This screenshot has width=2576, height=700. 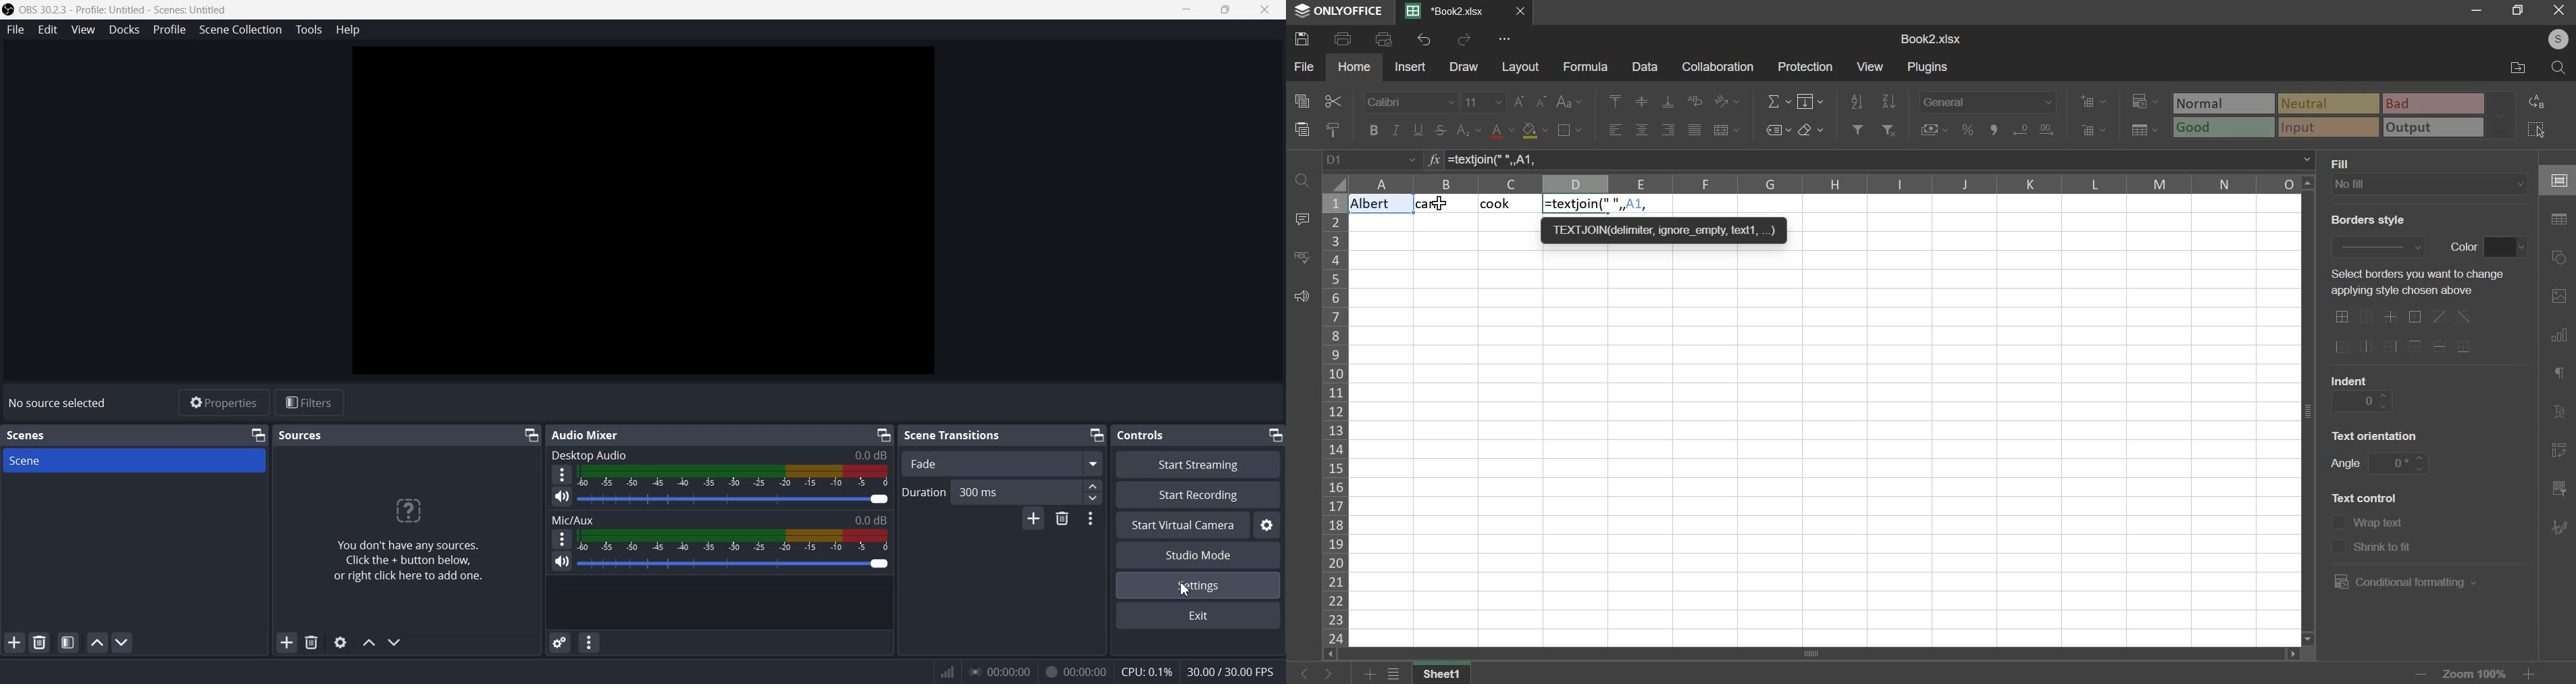 I want to click on You don't have any sources.
Click the + button below,
or right click here to add one., so click(x=401, y=545).